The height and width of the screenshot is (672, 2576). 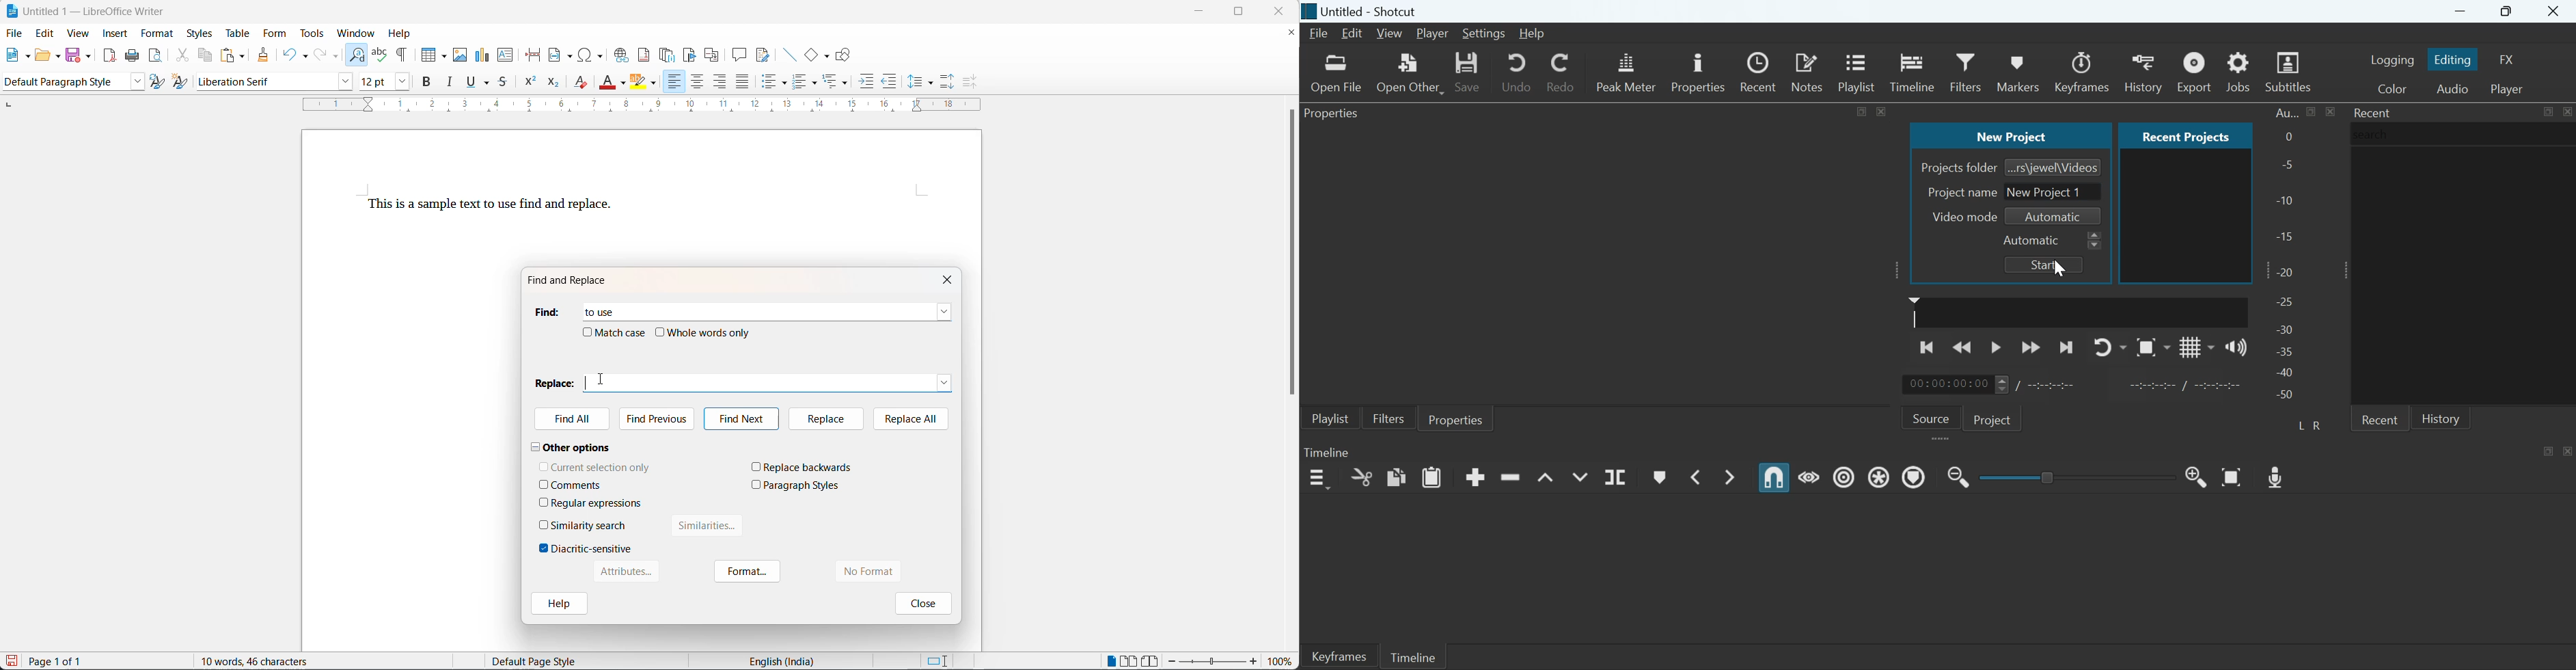 I want to click on select outline formatting, so click(x=840, y=81).